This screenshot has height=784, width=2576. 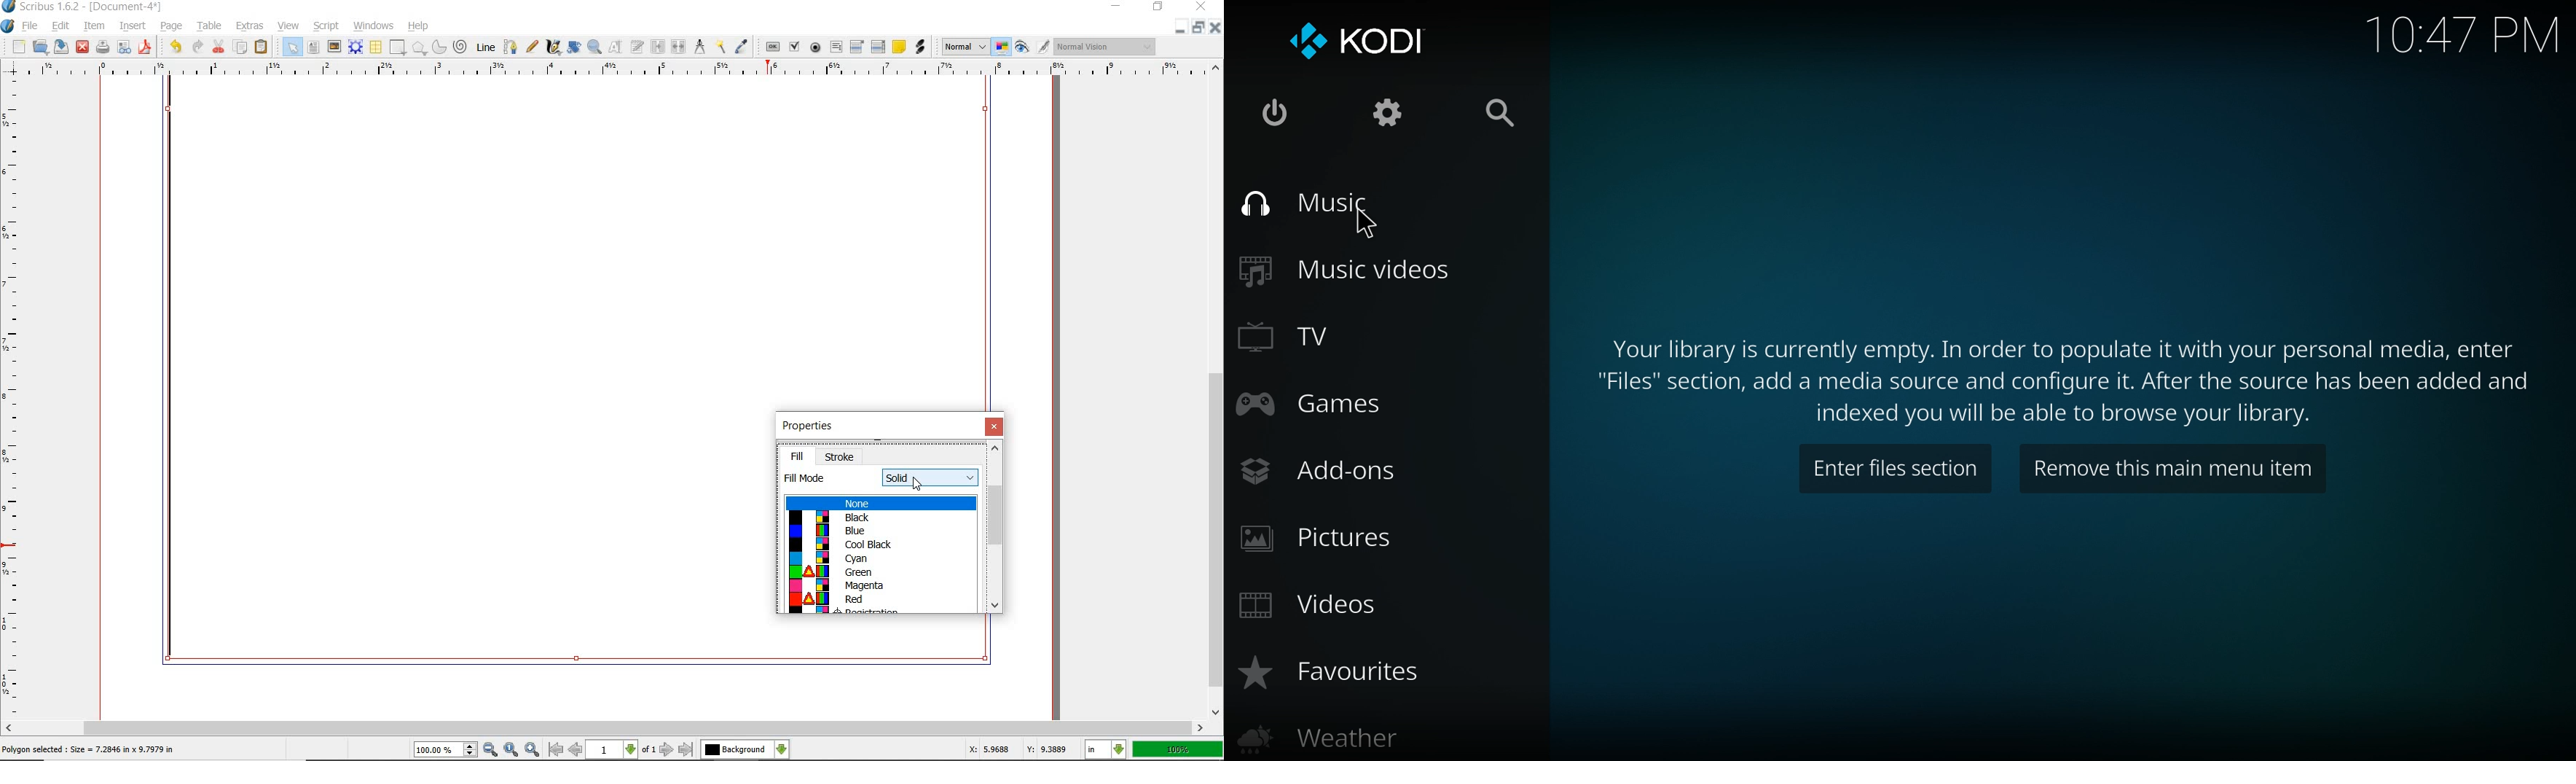 I want to click on pdf combo box, so click(x=856, y=46).